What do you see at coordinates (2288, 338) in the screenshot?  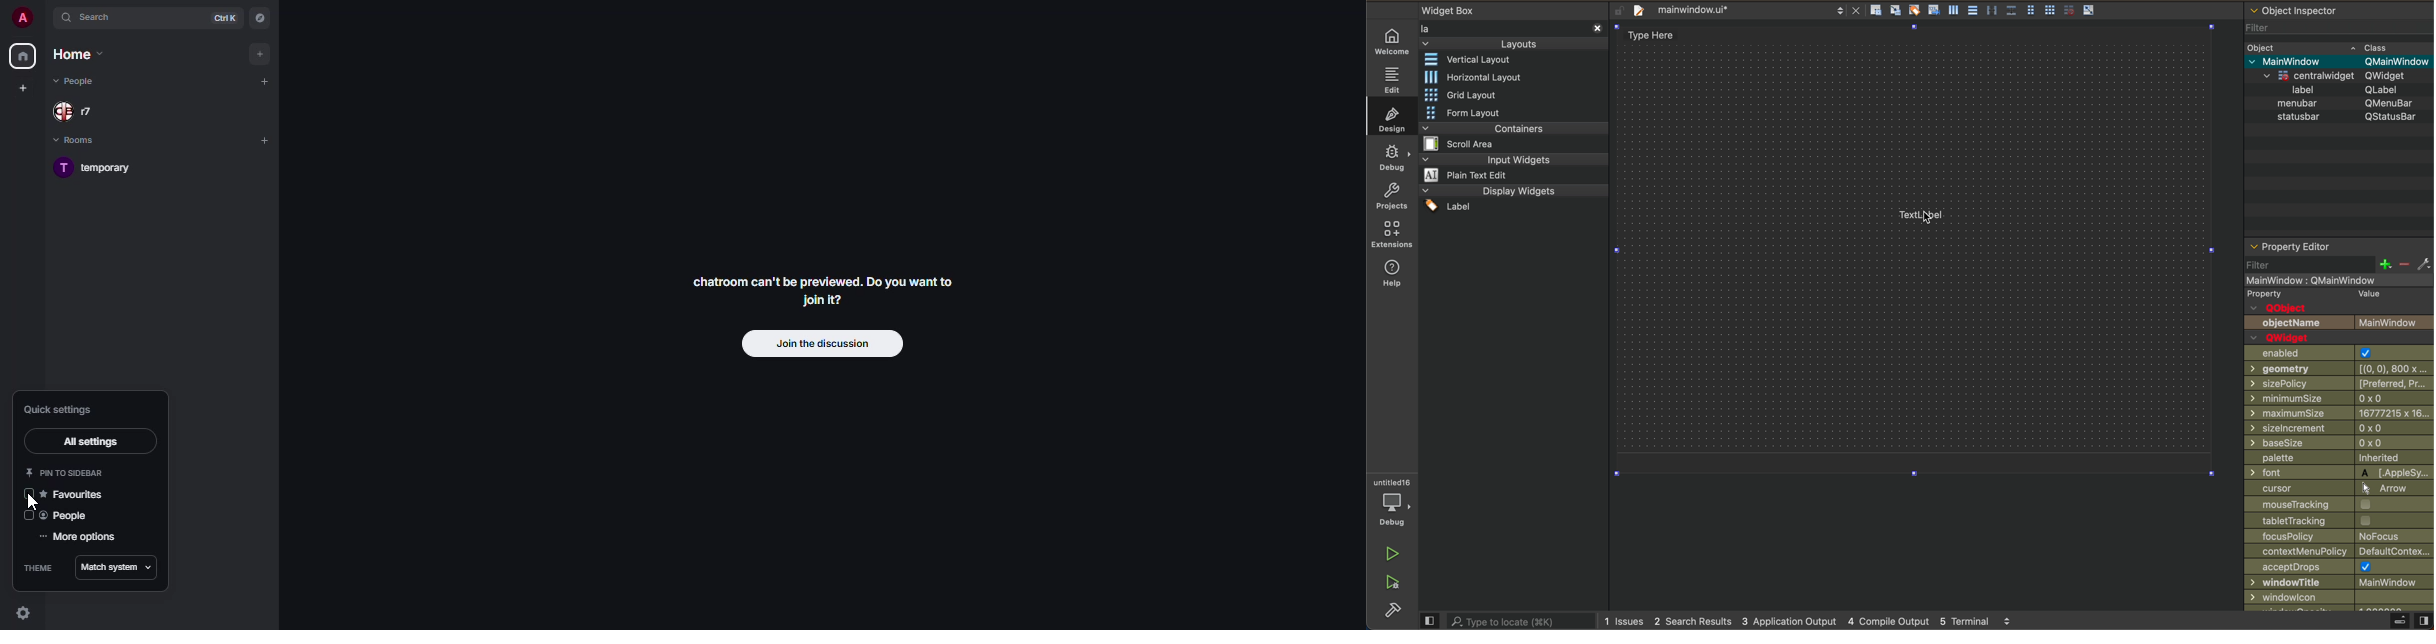 I see `qwidget` at bounding box center [2288, 338].